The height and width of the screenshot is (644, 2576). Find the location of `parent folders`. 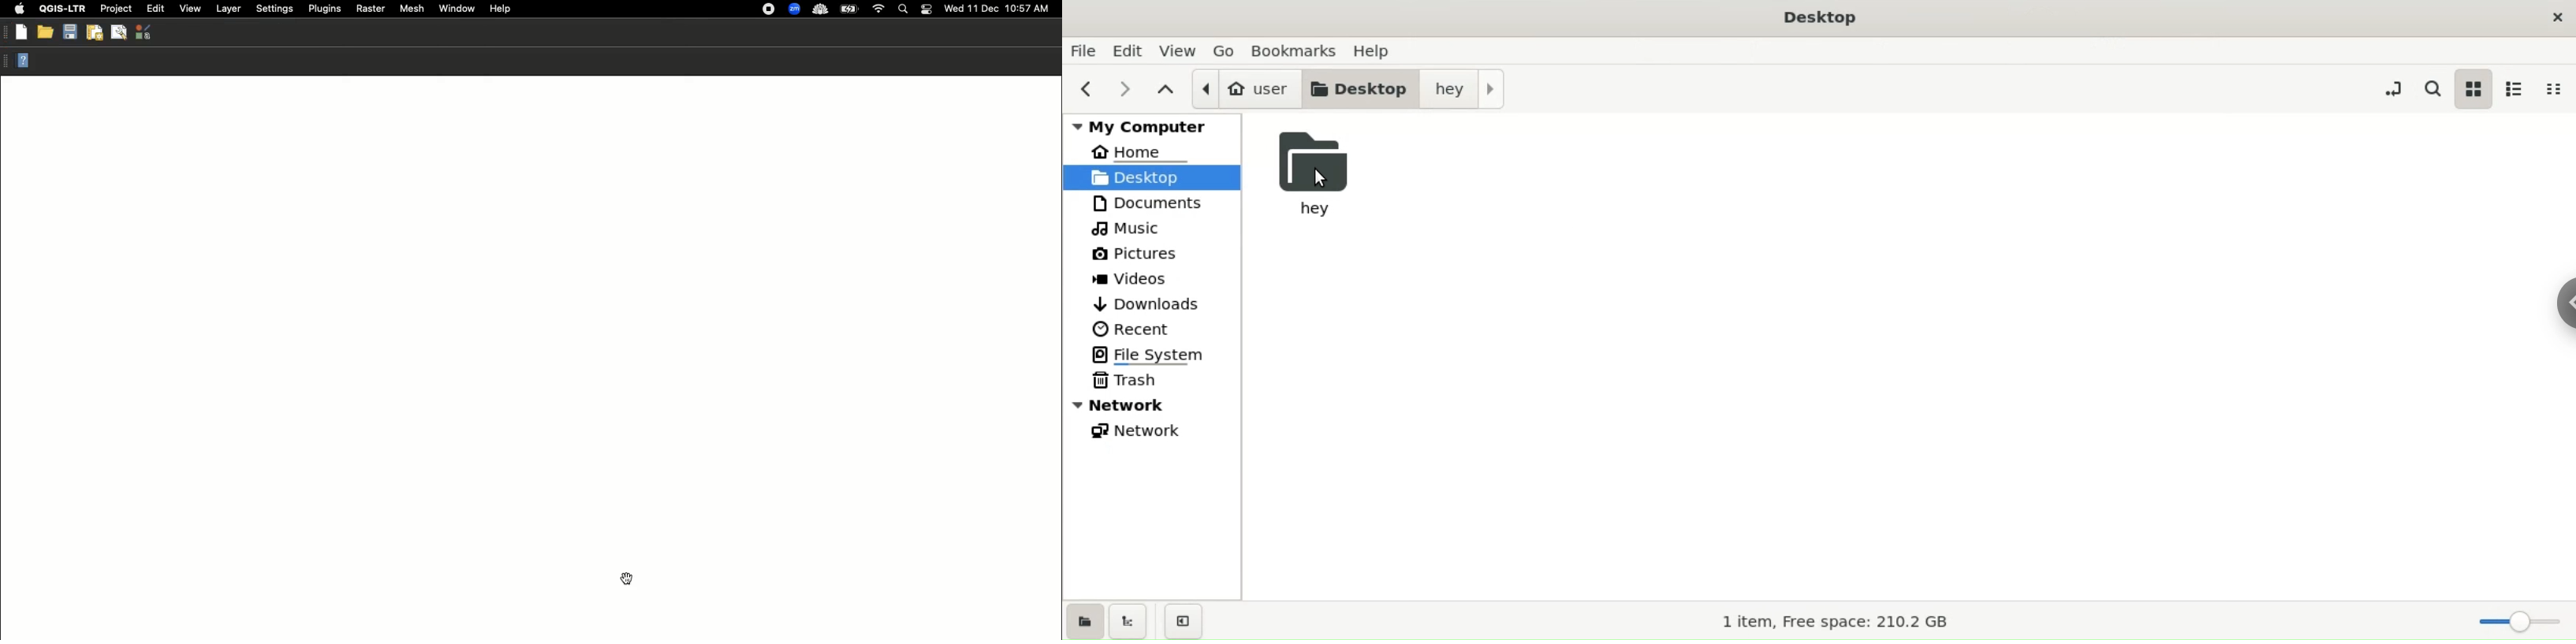

parent folders is located at coordinates (1164, 87).